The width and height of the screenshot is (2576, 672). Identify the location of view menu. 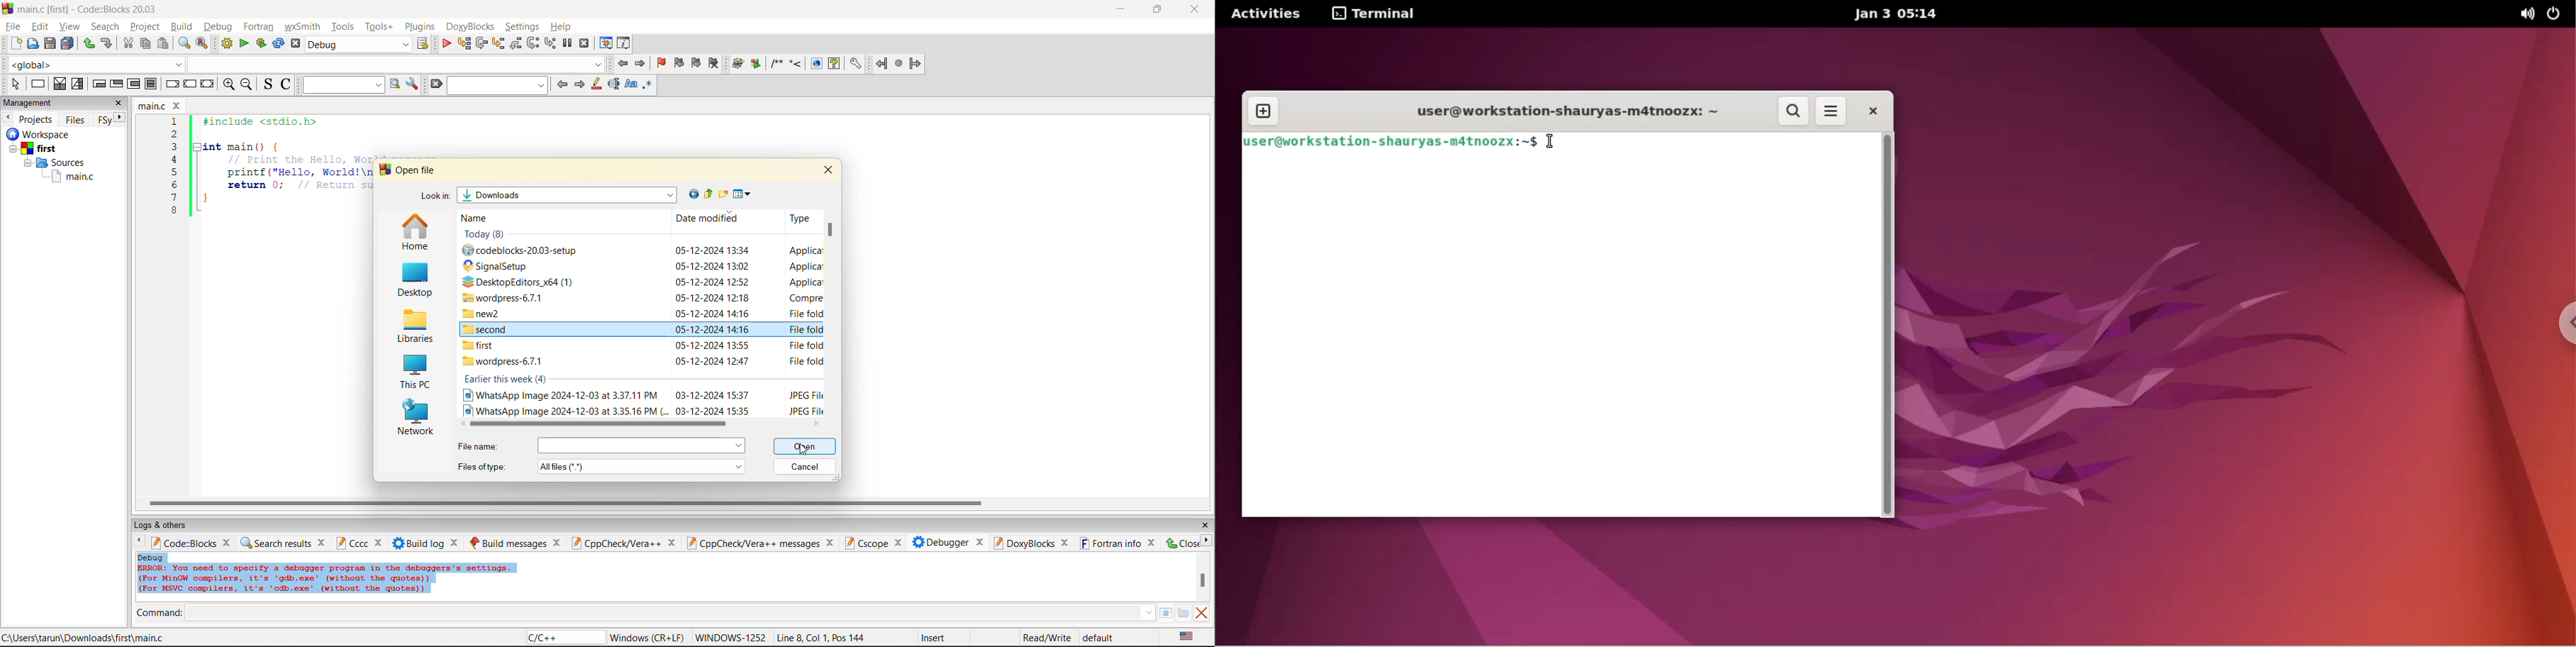
(744, 194).